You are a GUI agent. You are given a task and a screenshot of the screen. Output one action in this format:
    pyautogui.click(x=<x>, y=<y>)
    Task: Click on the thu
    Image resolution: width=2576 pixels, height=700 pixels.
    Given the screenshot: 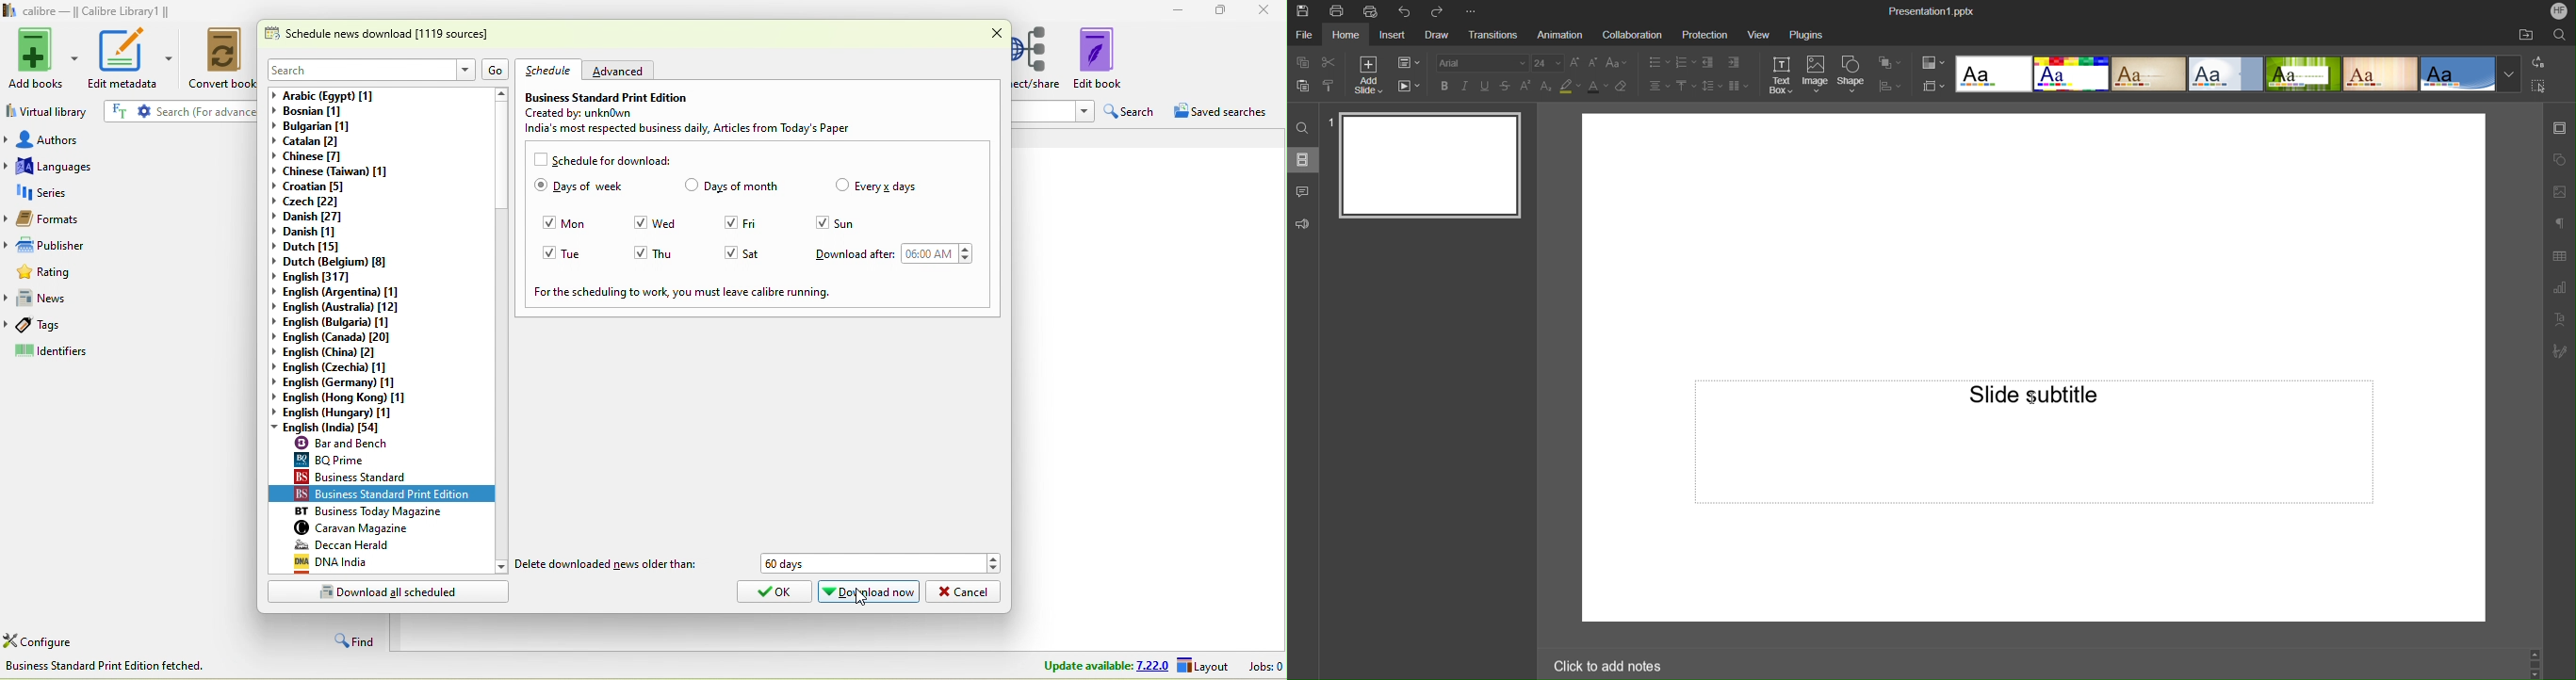 What is the action you would take?
    pyautogui.click(x=677, y=252)
    